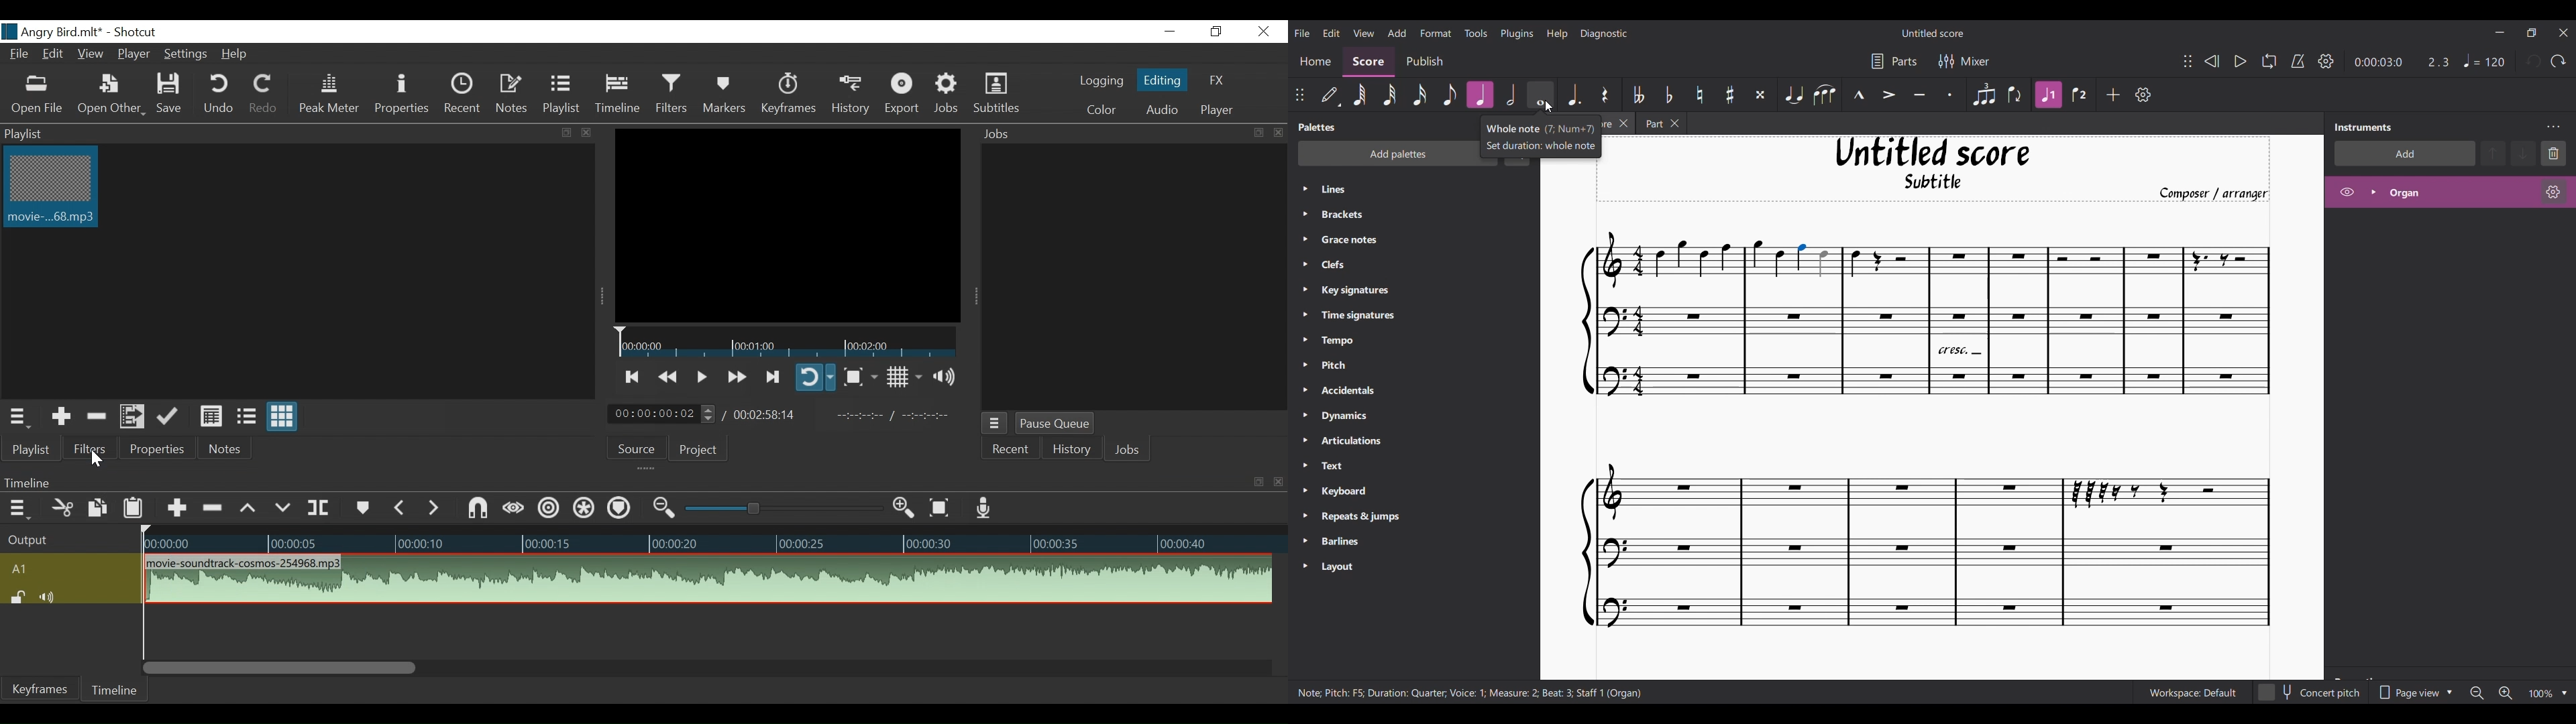 Image resolution: width=2576 pixels, height=728 pixels. I want to click on Help, so click(235, 54).